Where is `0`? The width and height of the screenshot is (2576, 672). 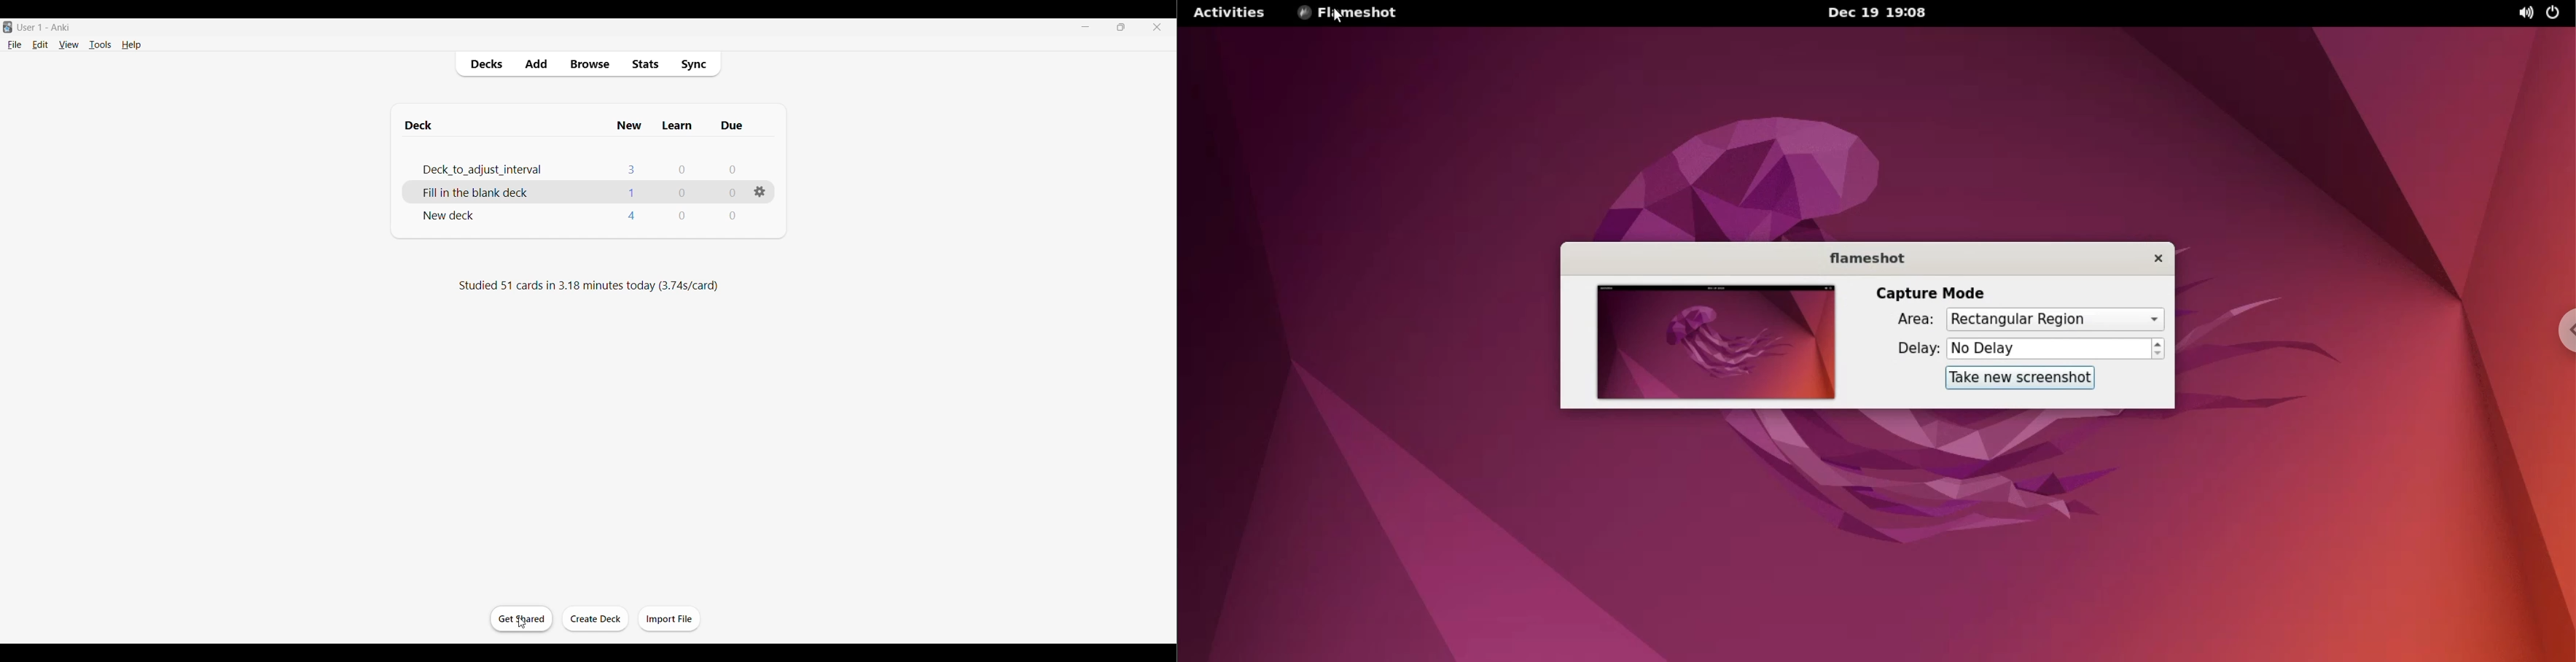
0 is located at coordinates (681, 171).